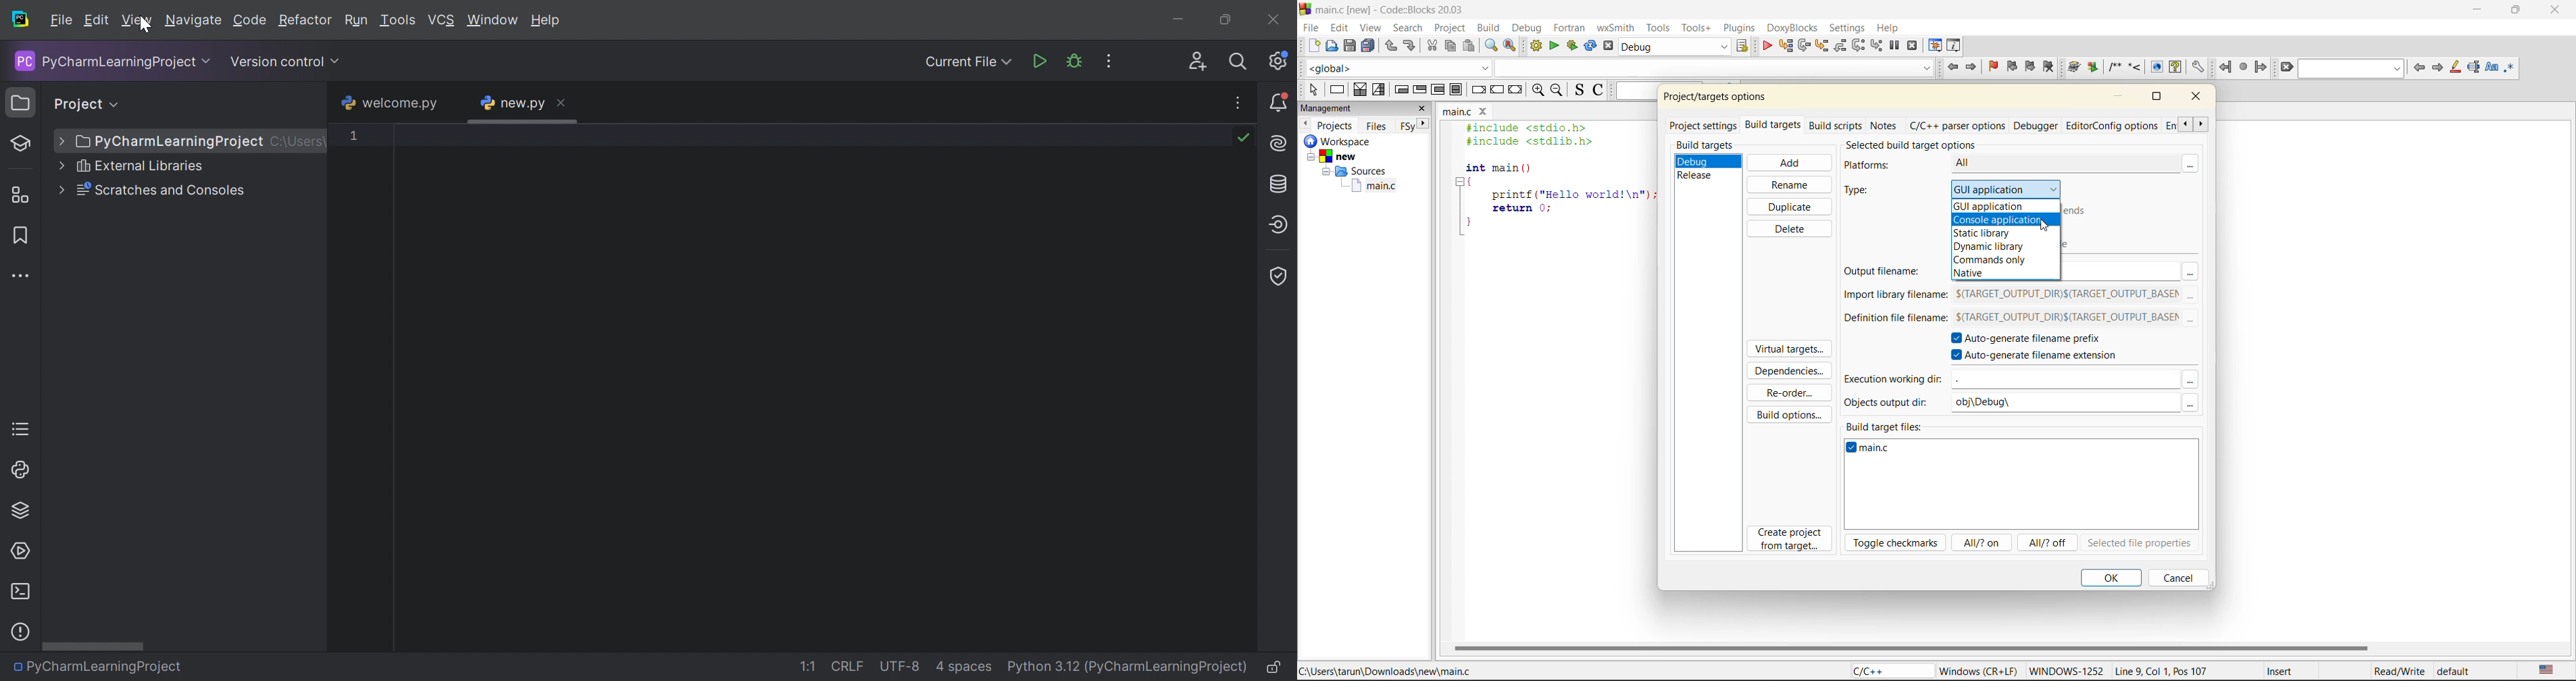 The width and height of the screenshot is (2576, 700). What do you see at coordinates (2199, 99) in the screenshot?
I see `close` at bounding box center [2199, 99].